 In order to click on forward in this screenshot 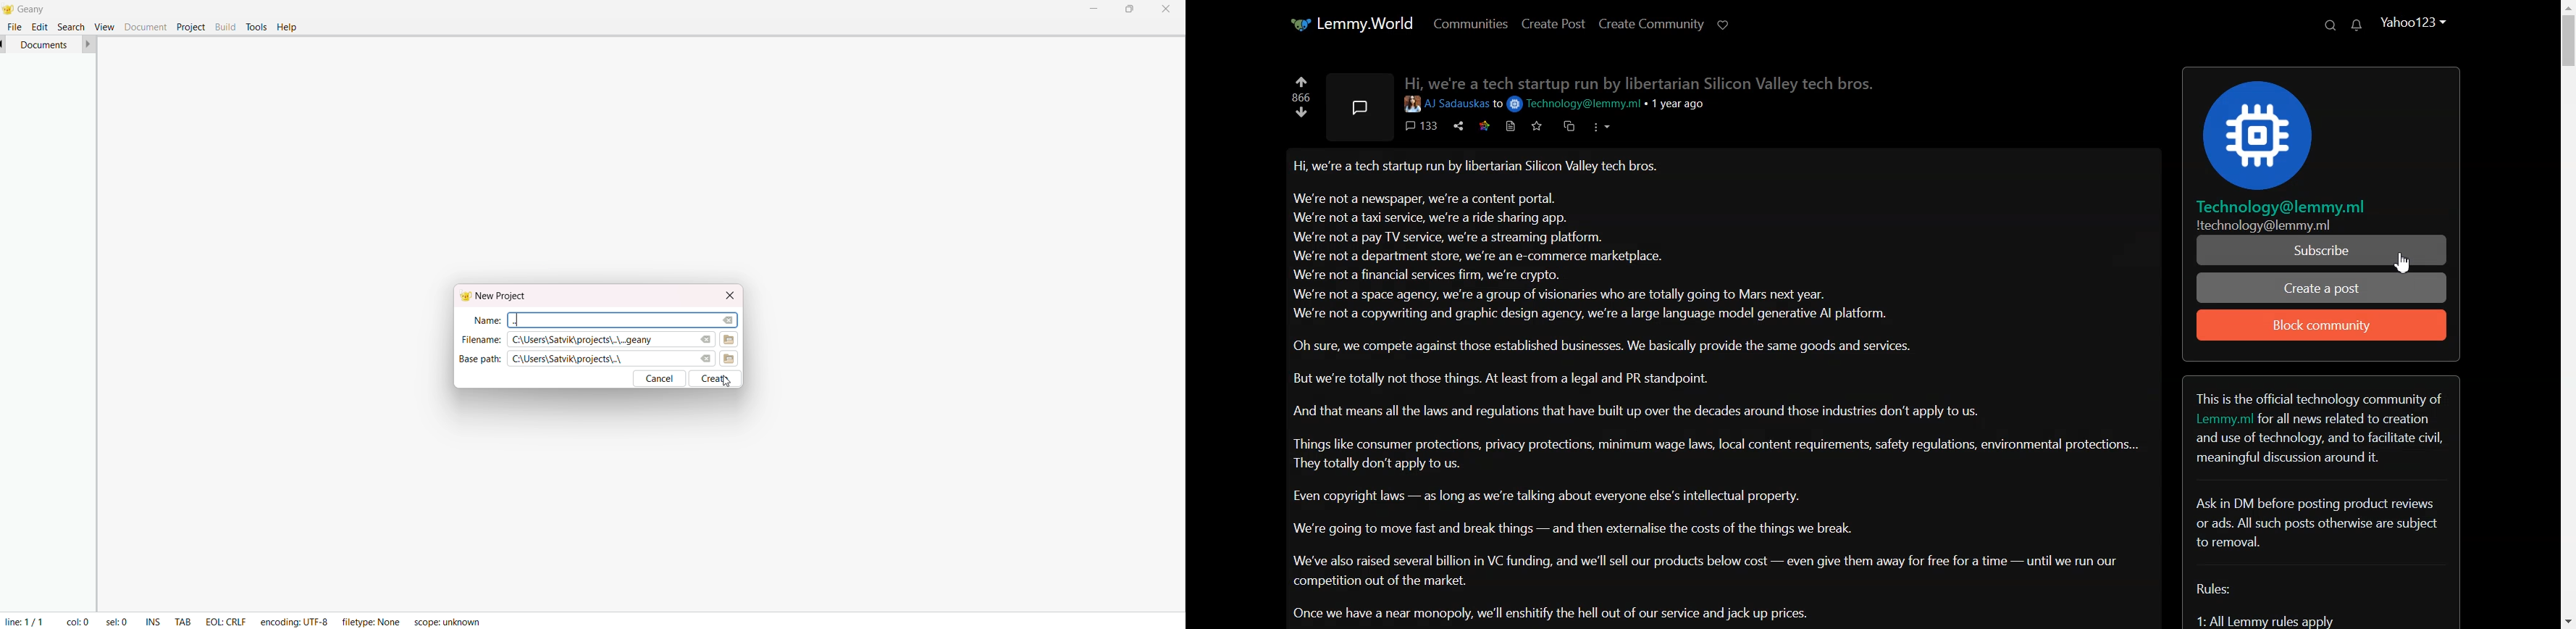, I will do `click(89, 44)`.